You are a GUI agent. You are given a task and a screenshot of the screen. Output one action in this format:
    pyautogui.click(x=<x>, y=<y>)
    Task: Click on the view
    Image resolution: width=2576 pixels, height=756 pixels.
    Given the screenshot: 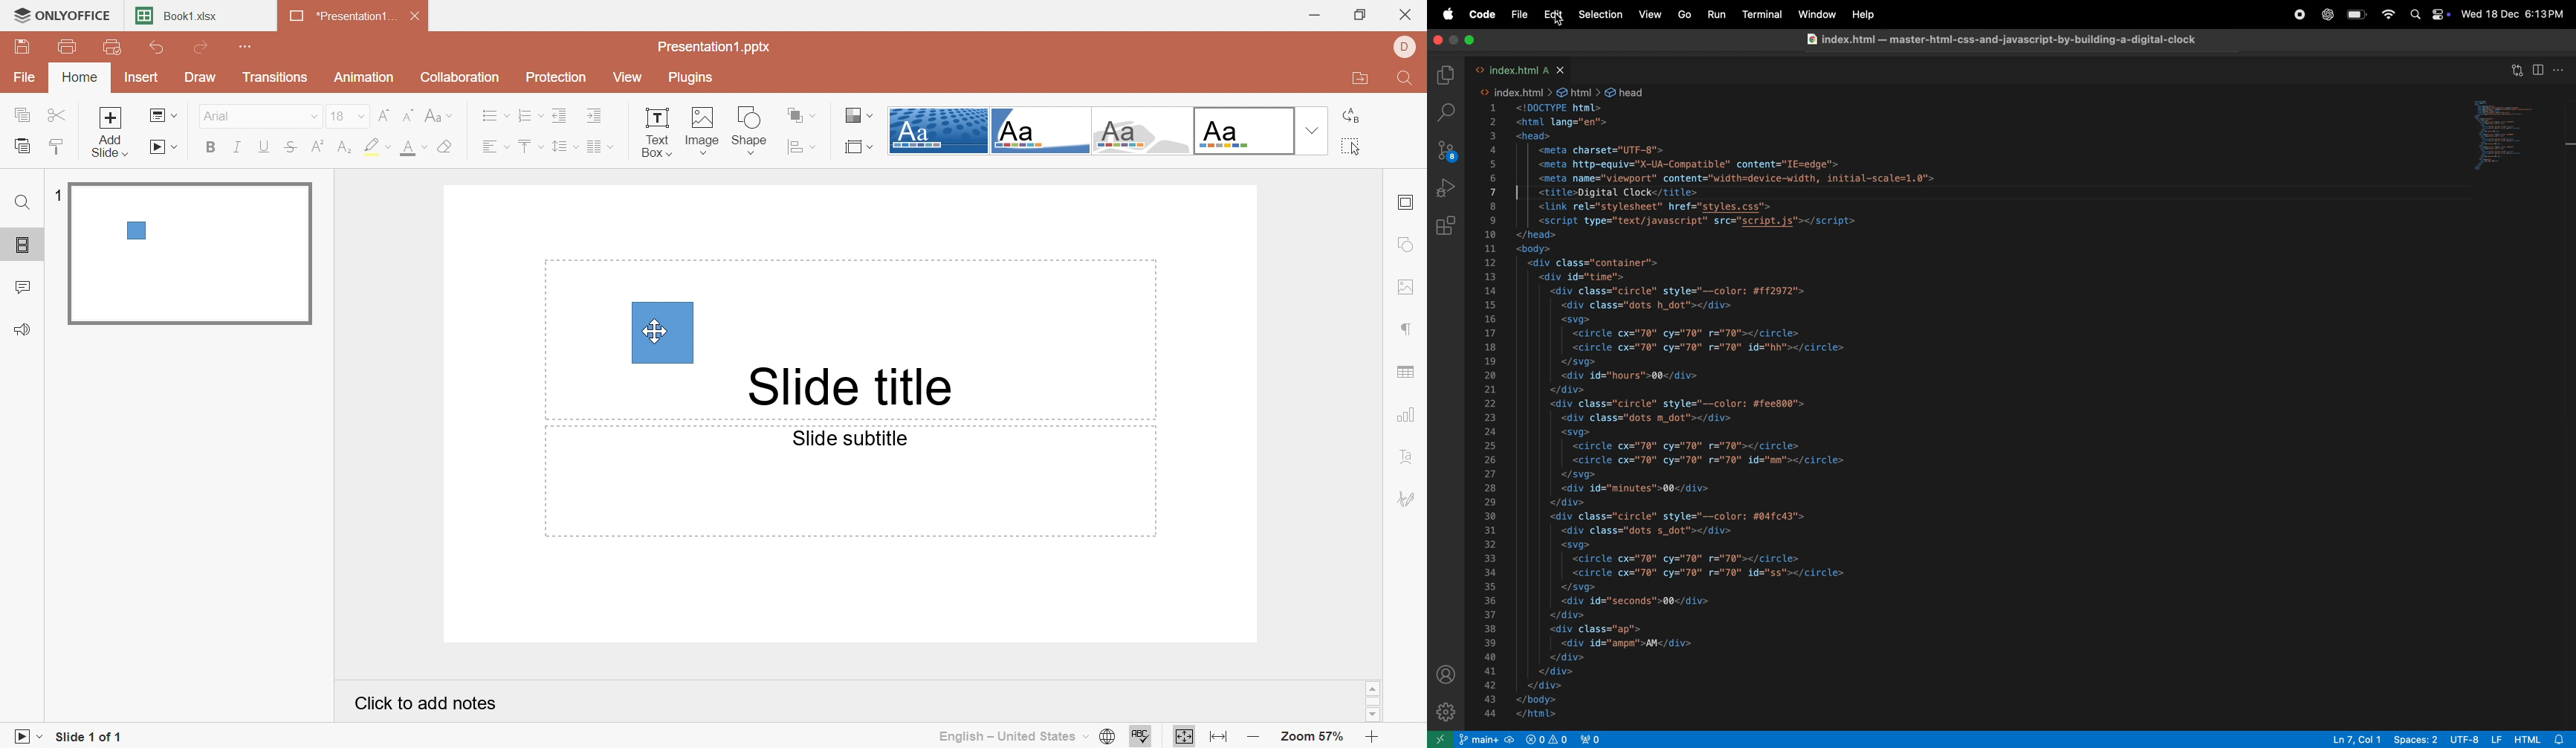 What is the action you would take?
    pyautogui.click(x=1647, y=15)
    